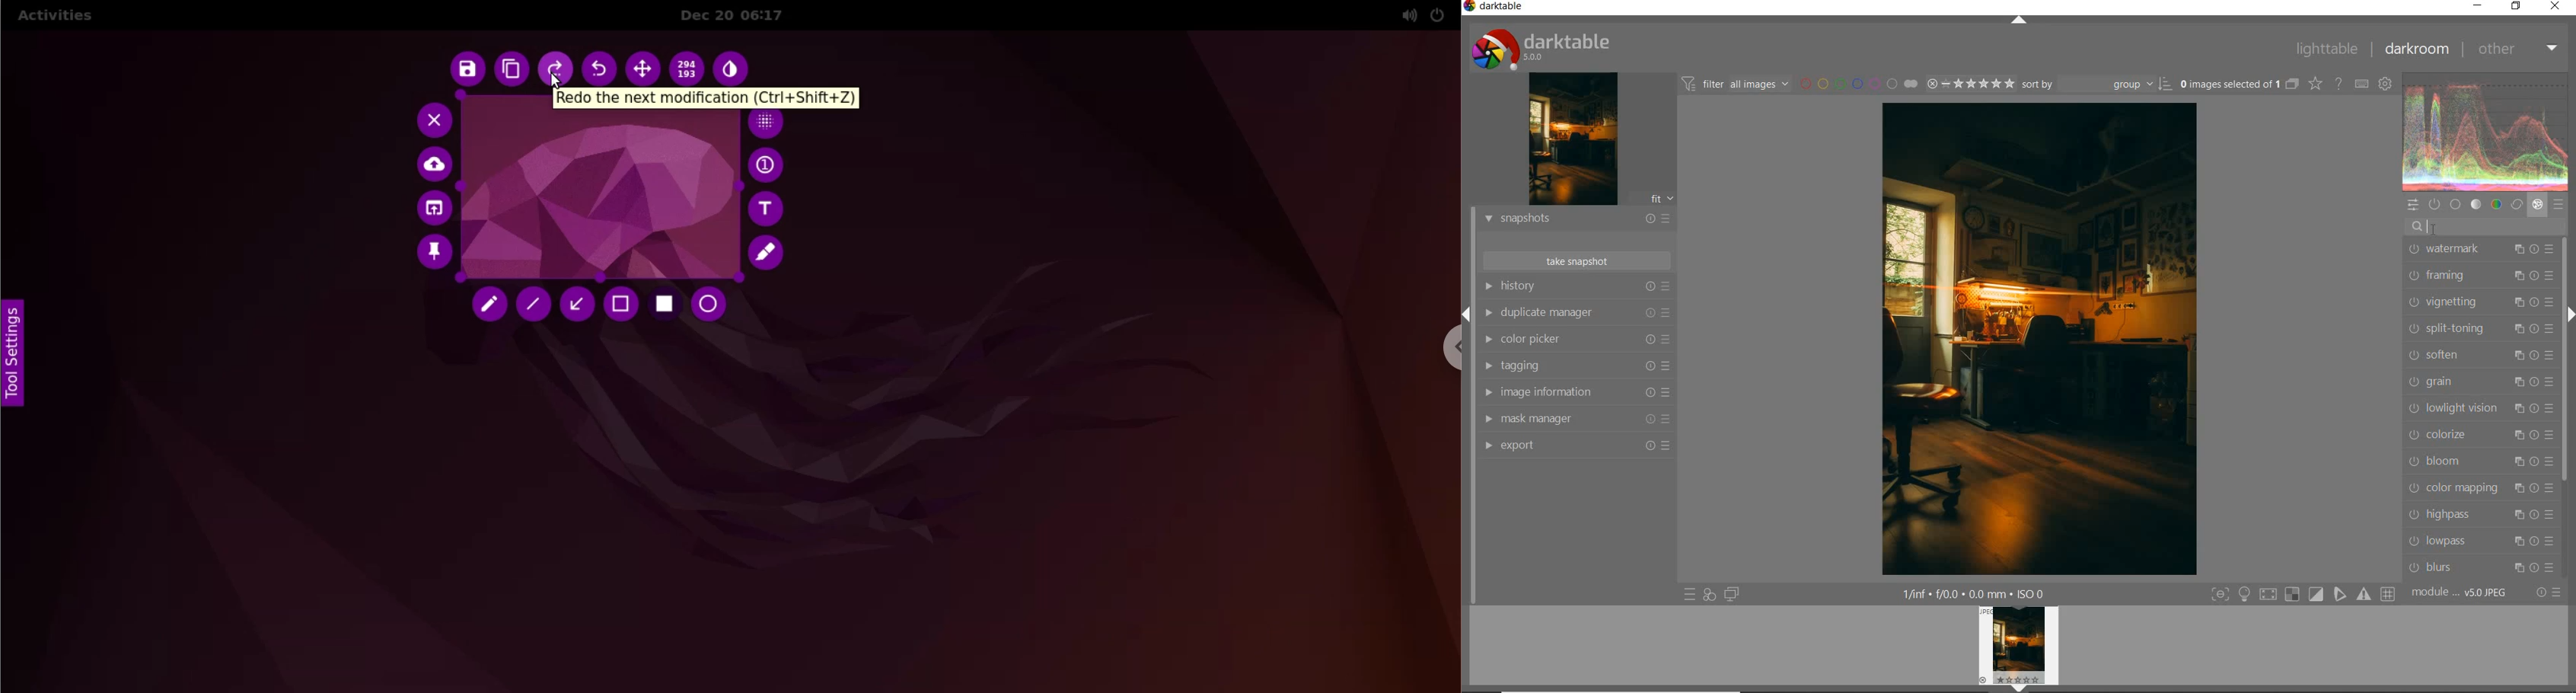 This screenshot has width=2576, height=700. I want to click on scrollbar, so click(2564, 360).